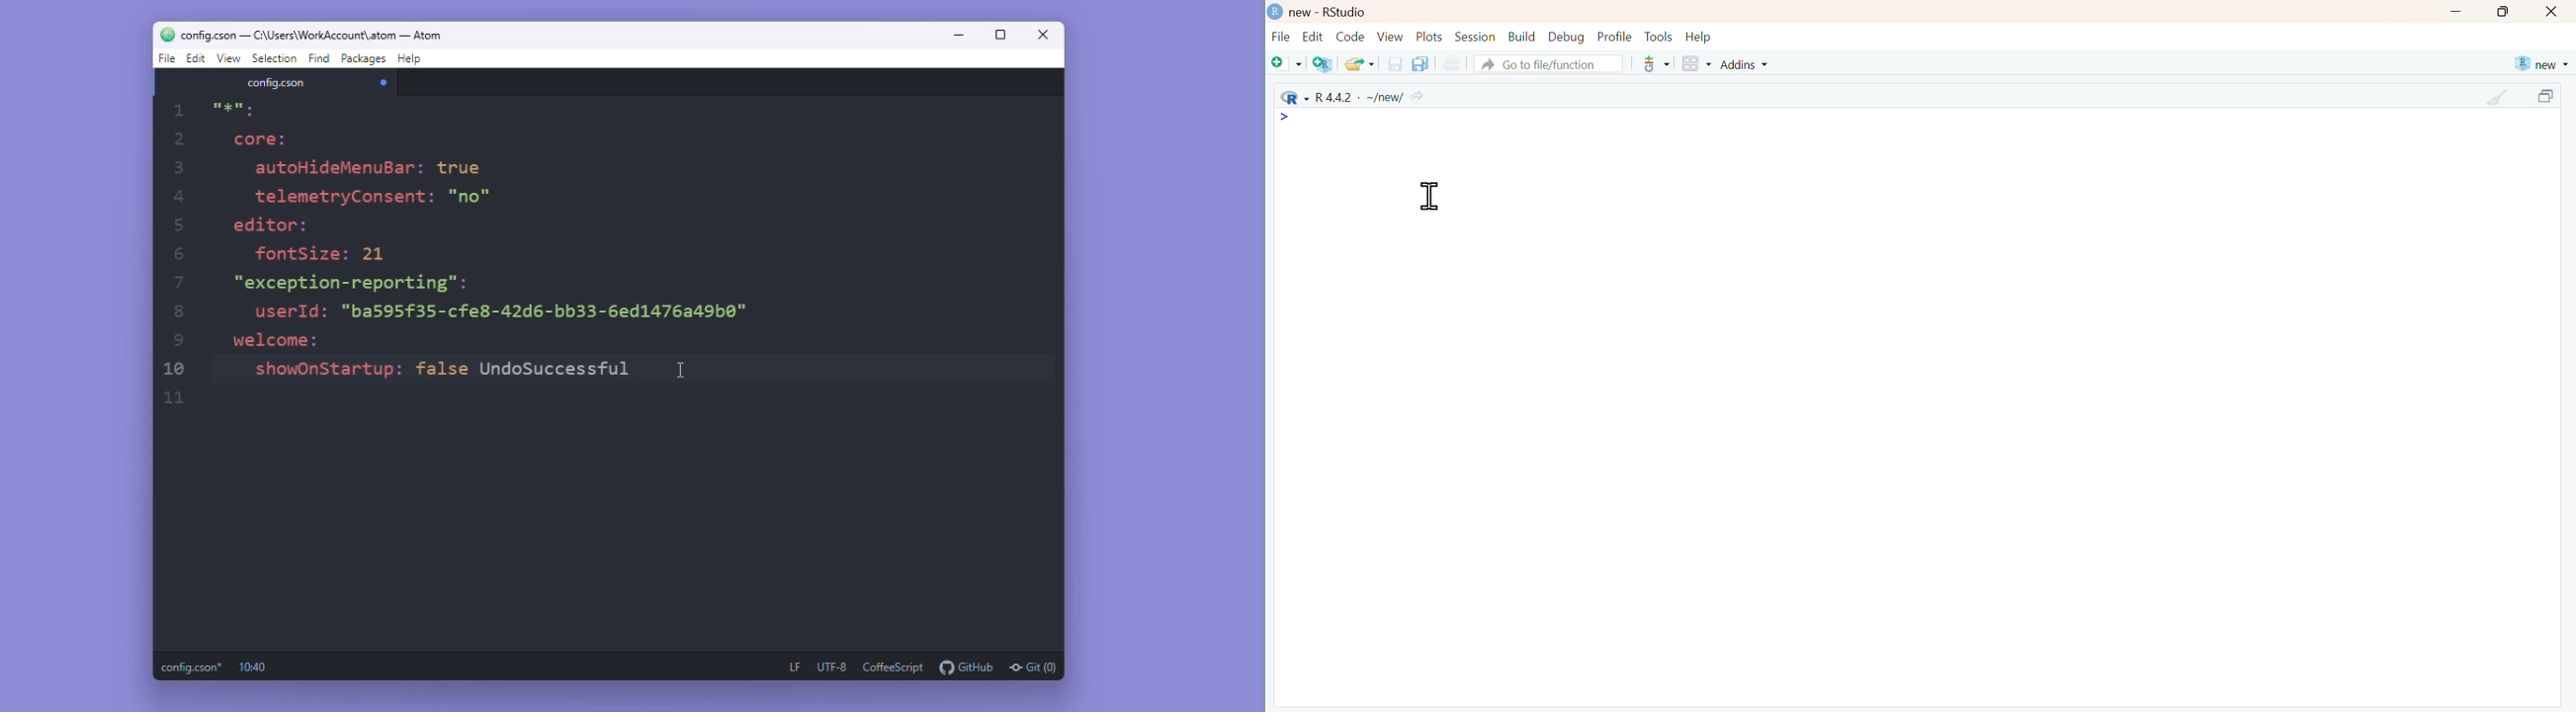 Image resolution: width=2576 pixels, height=728 pixels. What do you see at coordinates (1655, 64) in the screenshot?
I see `more options` at bounding box center [1655, 64].